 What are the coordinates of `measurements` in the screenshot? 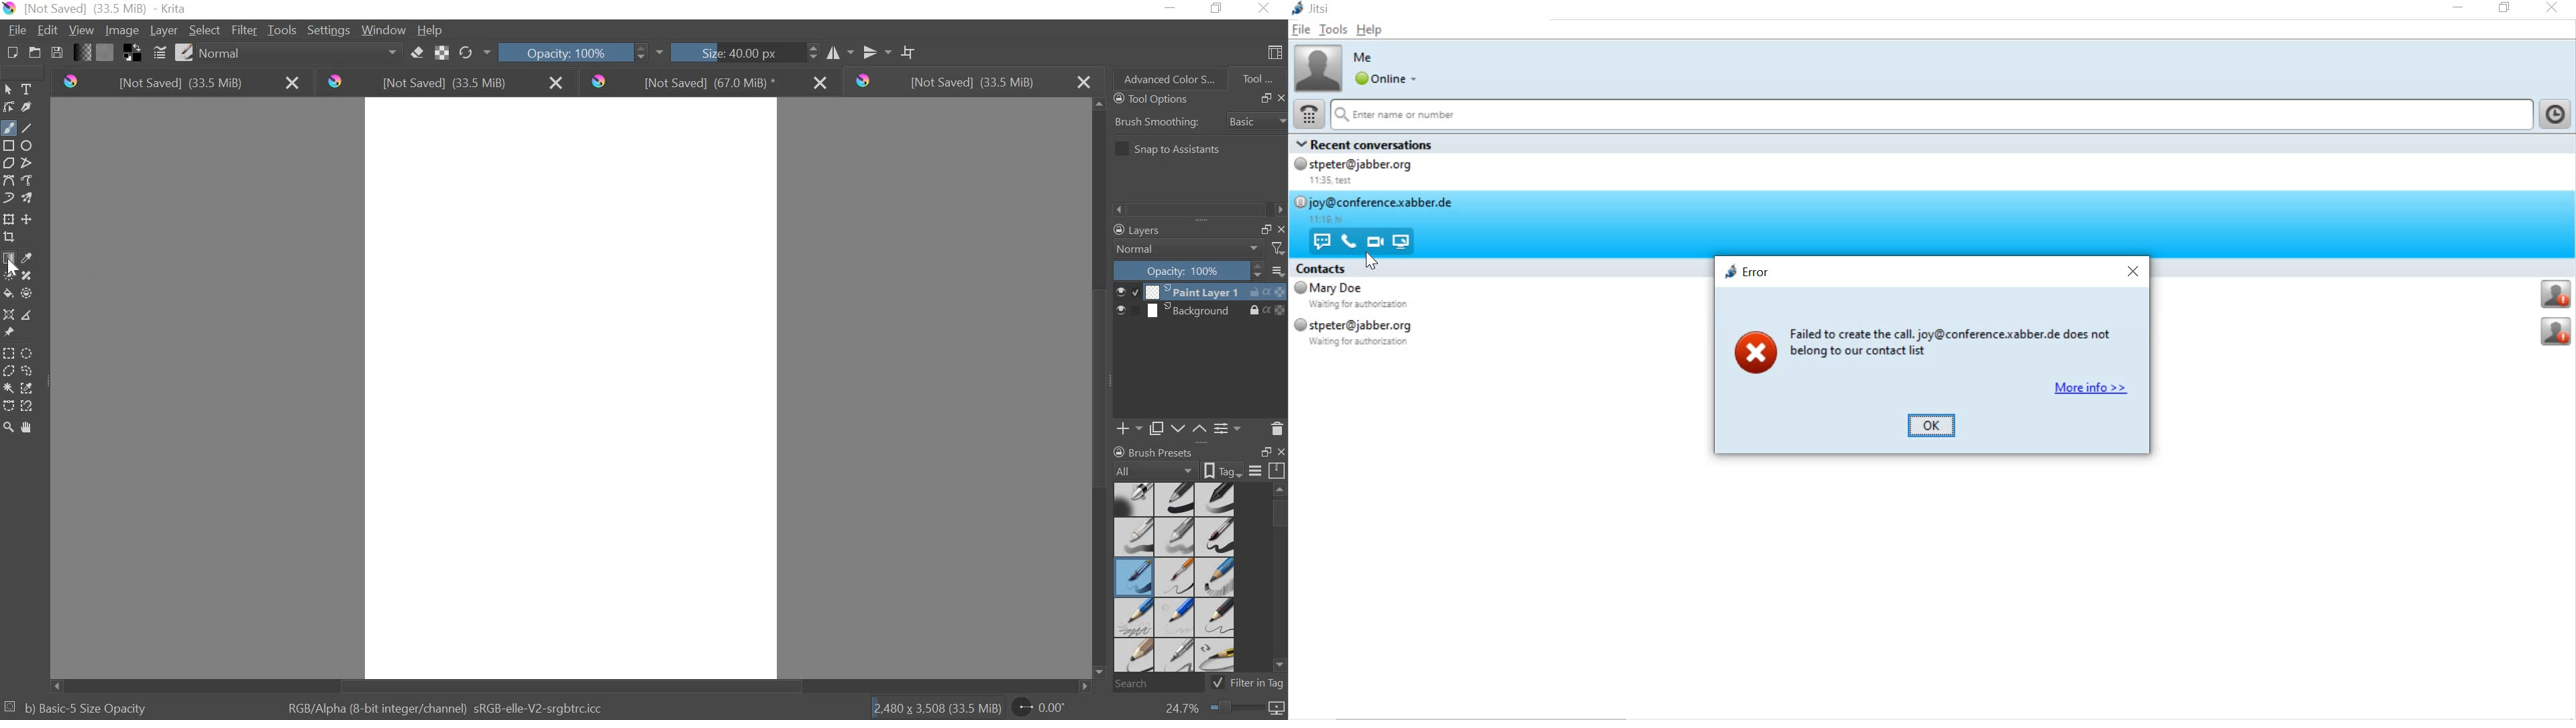 It's located at (31, 314).